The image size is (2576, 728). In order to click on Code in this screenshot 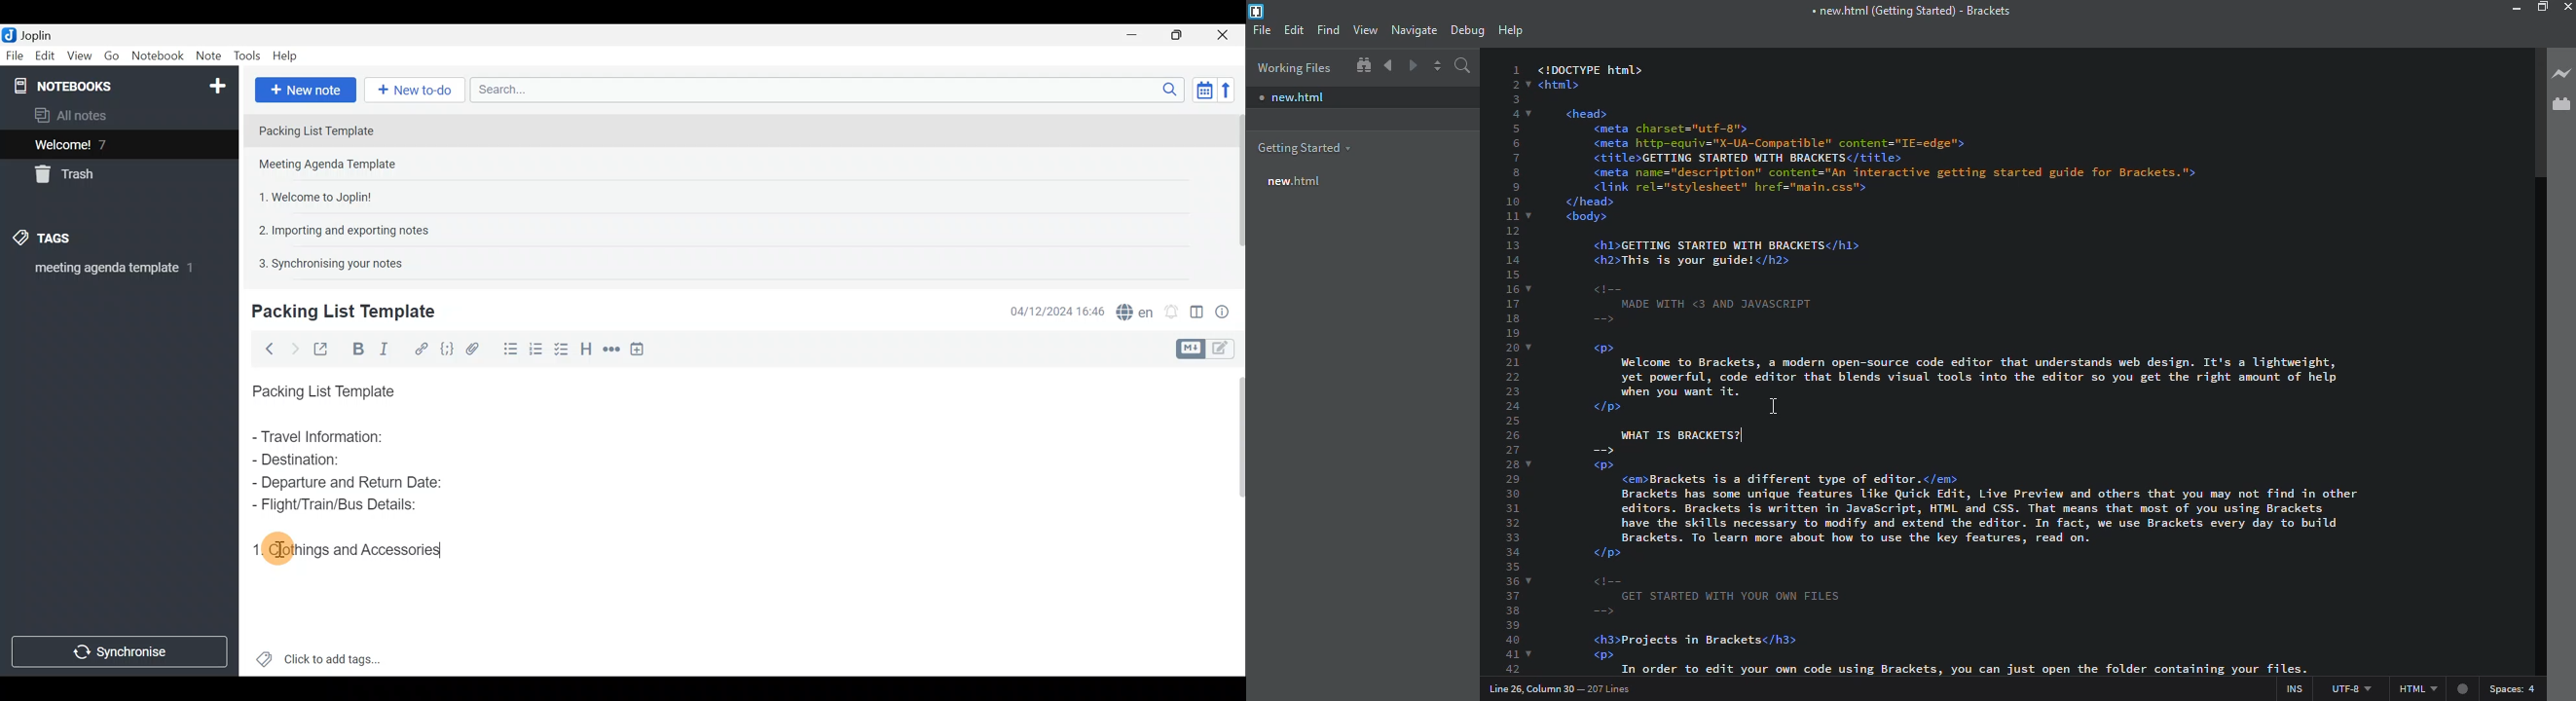, I will do `click(447, 348)`.